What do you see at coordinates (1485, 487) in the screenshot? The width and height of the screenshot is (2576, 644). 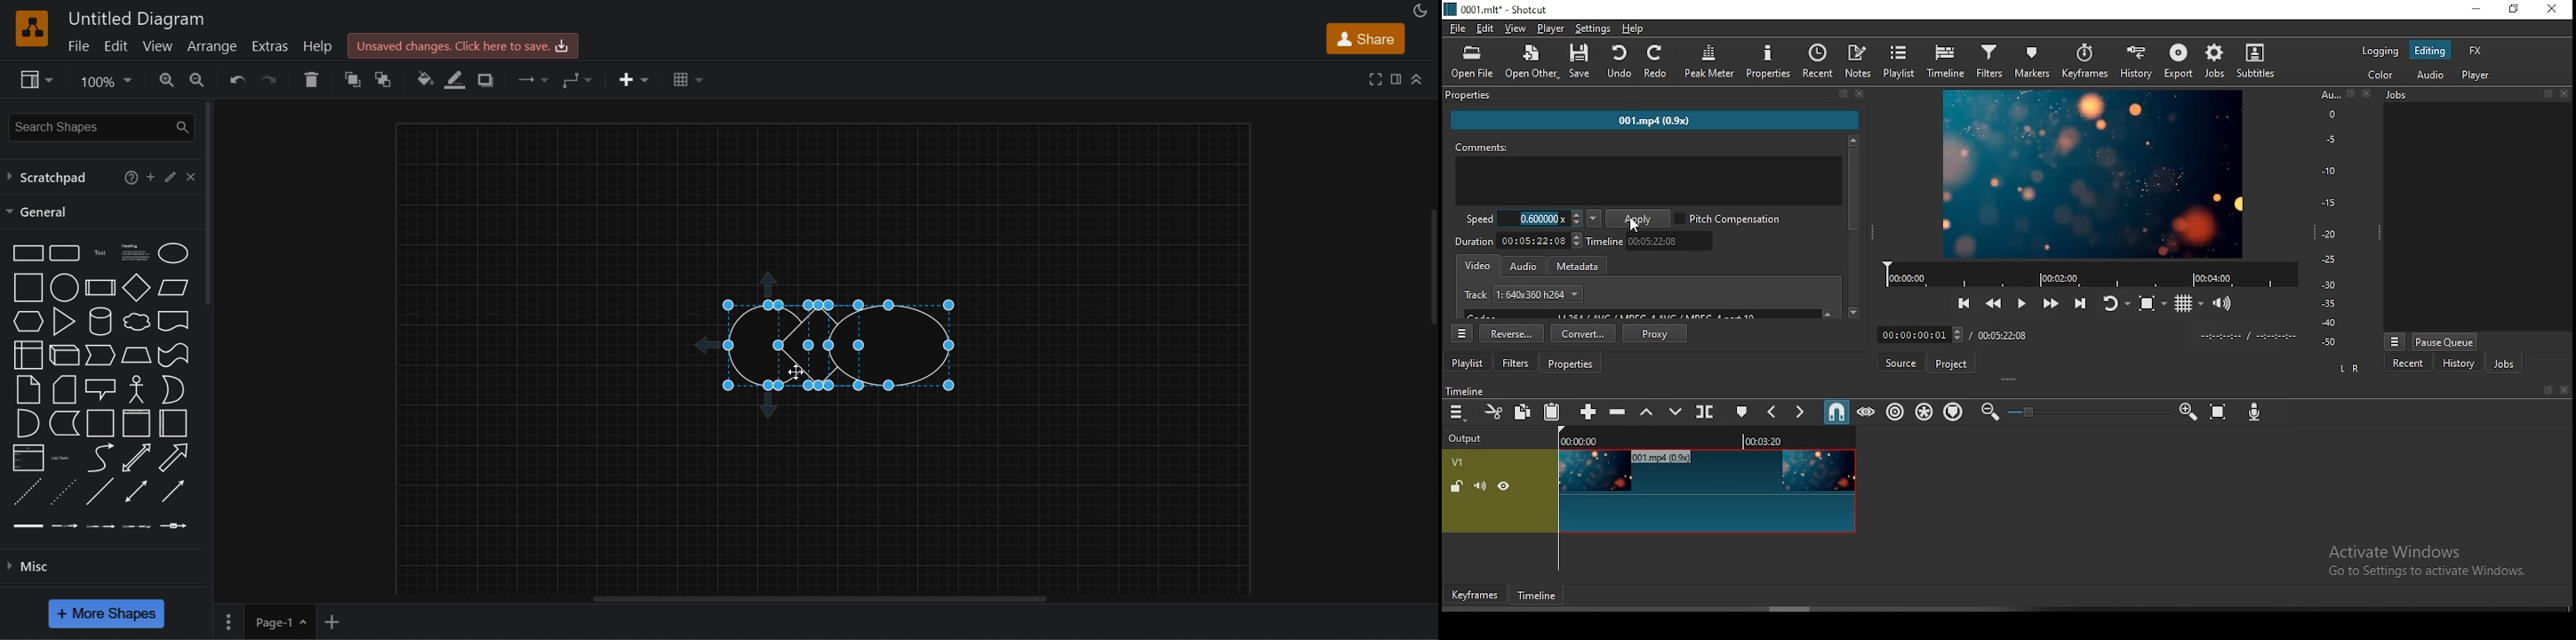 I see `(un)mute` at bounding box center [1485, 487].